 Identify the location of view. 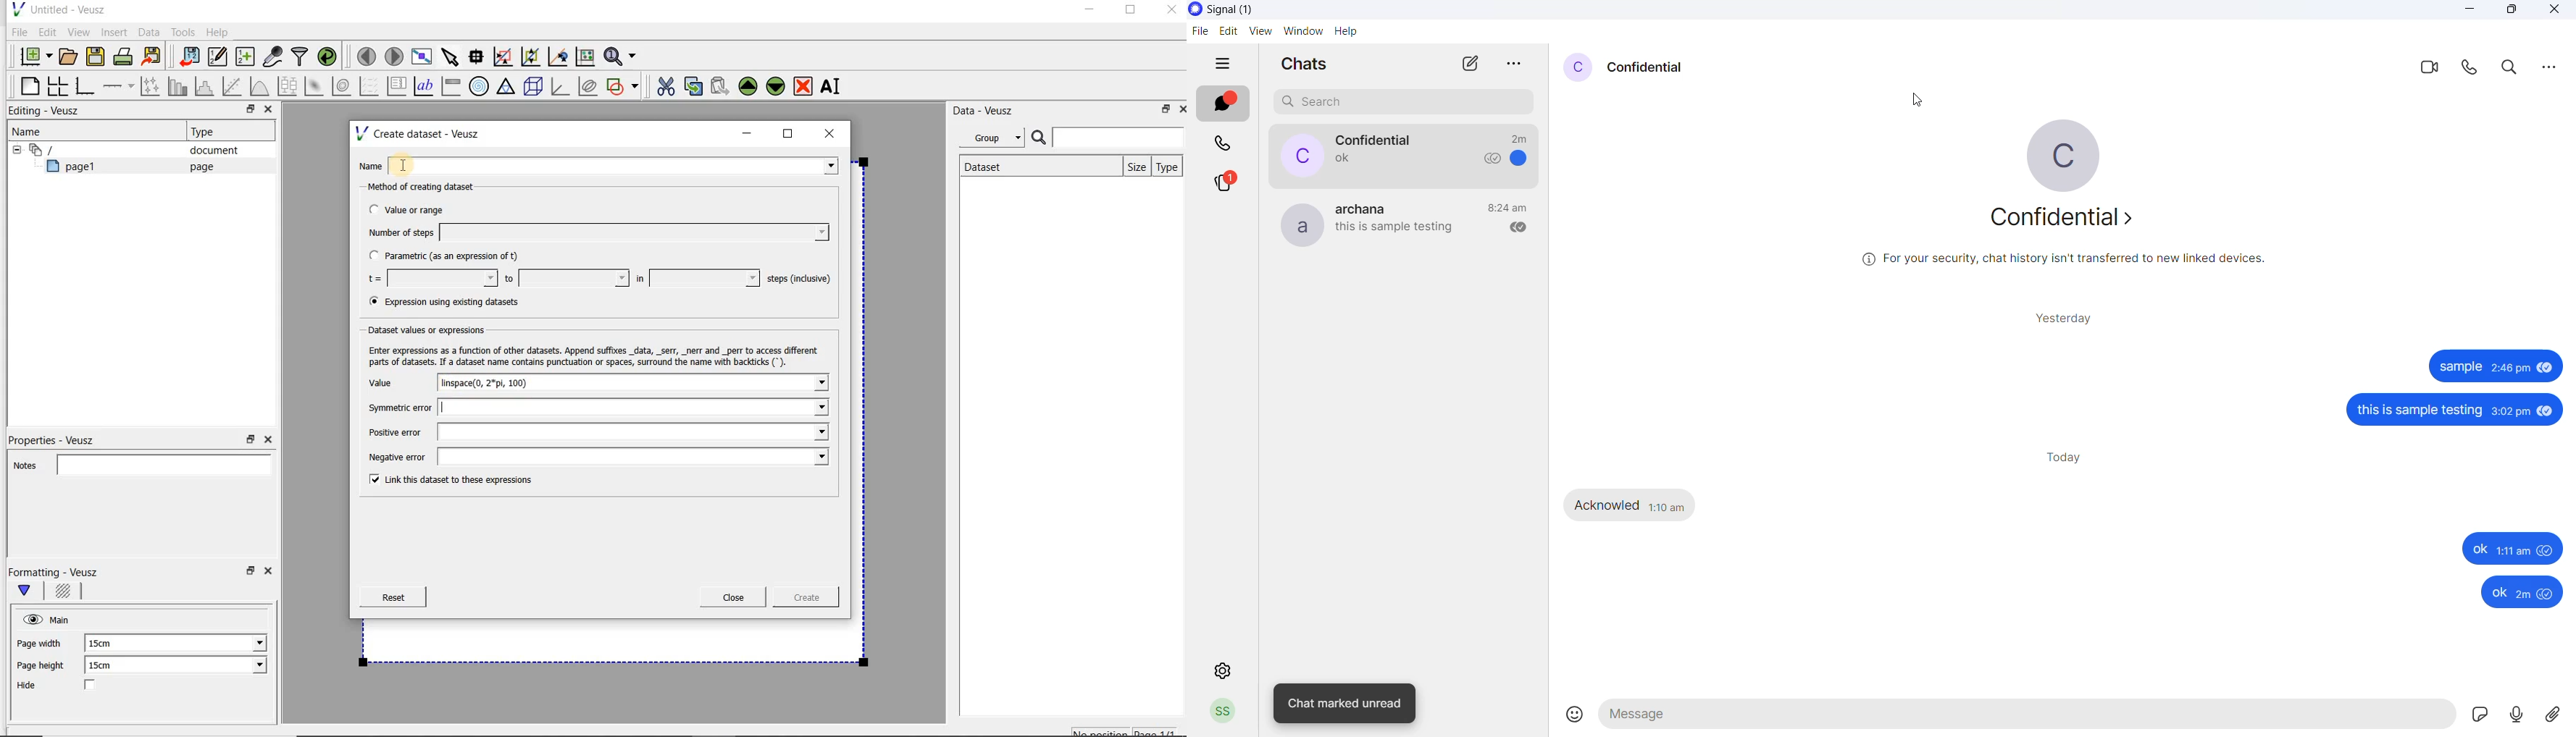
(1260, 30).